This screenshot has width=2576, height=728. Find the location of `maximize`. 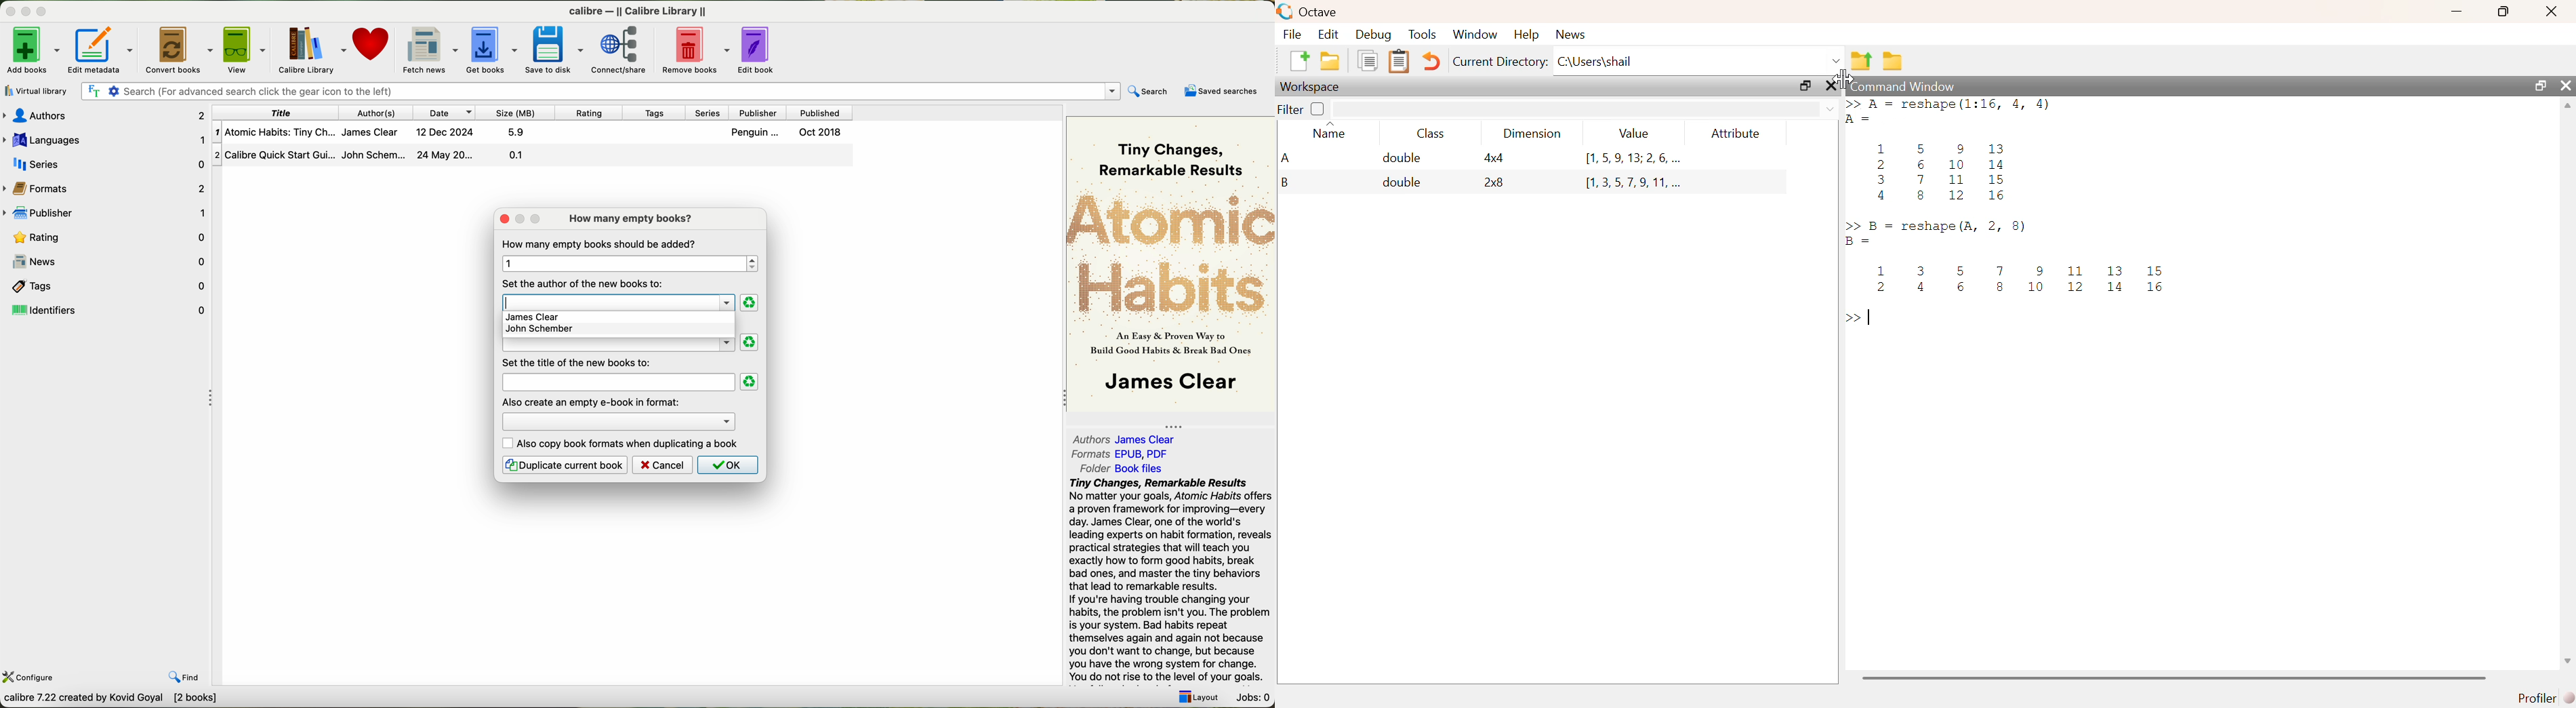

maximize is located at coordinates (536, 220).